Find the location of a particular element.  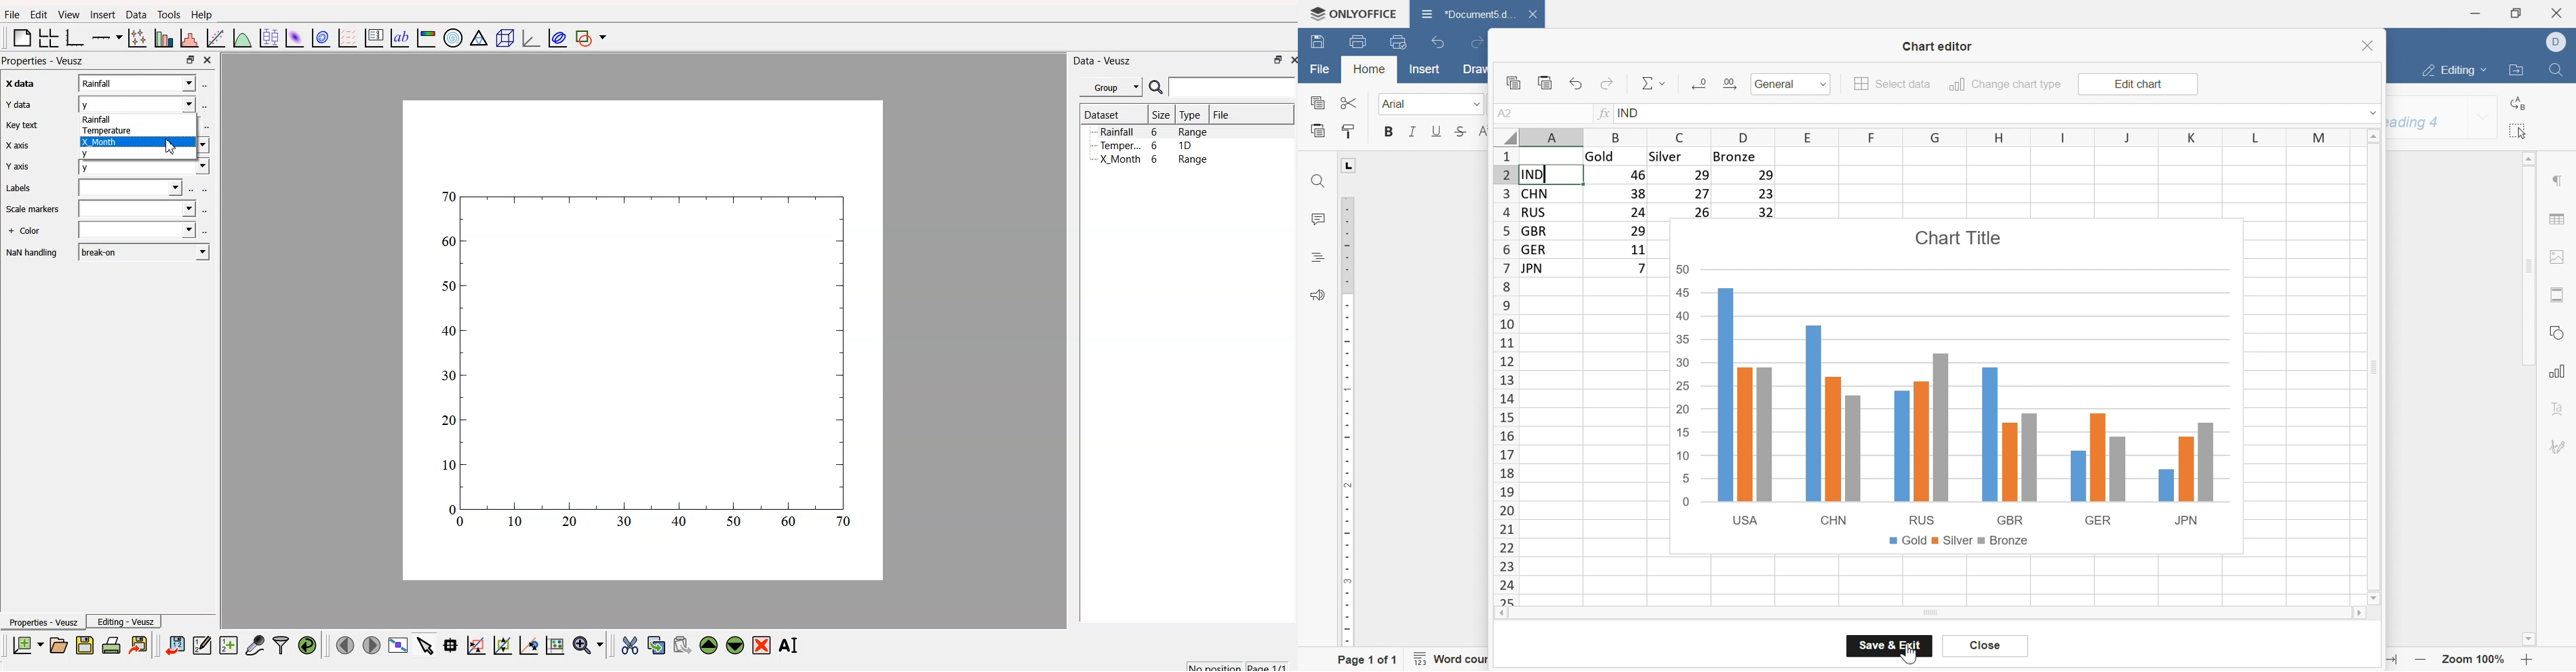

quick print is located at coordinates (1398, 41).